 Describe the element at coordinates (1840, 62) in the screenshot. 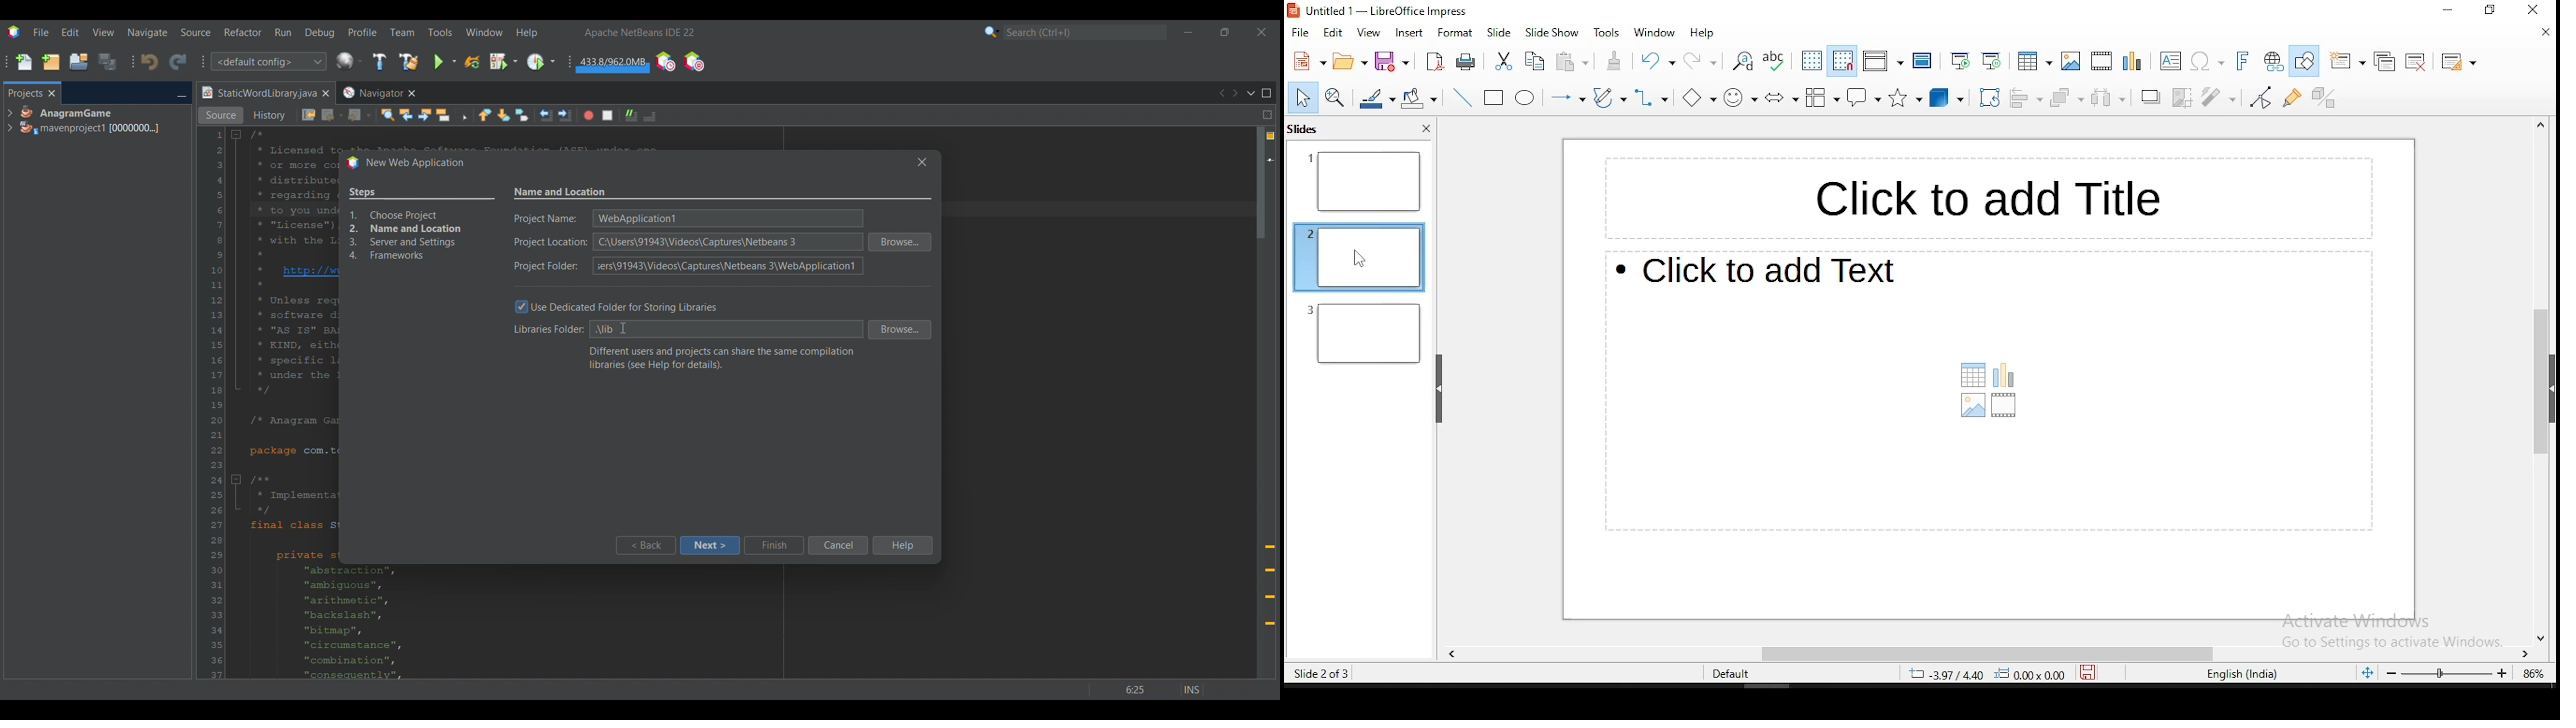

I see `snap to grid` at that location.